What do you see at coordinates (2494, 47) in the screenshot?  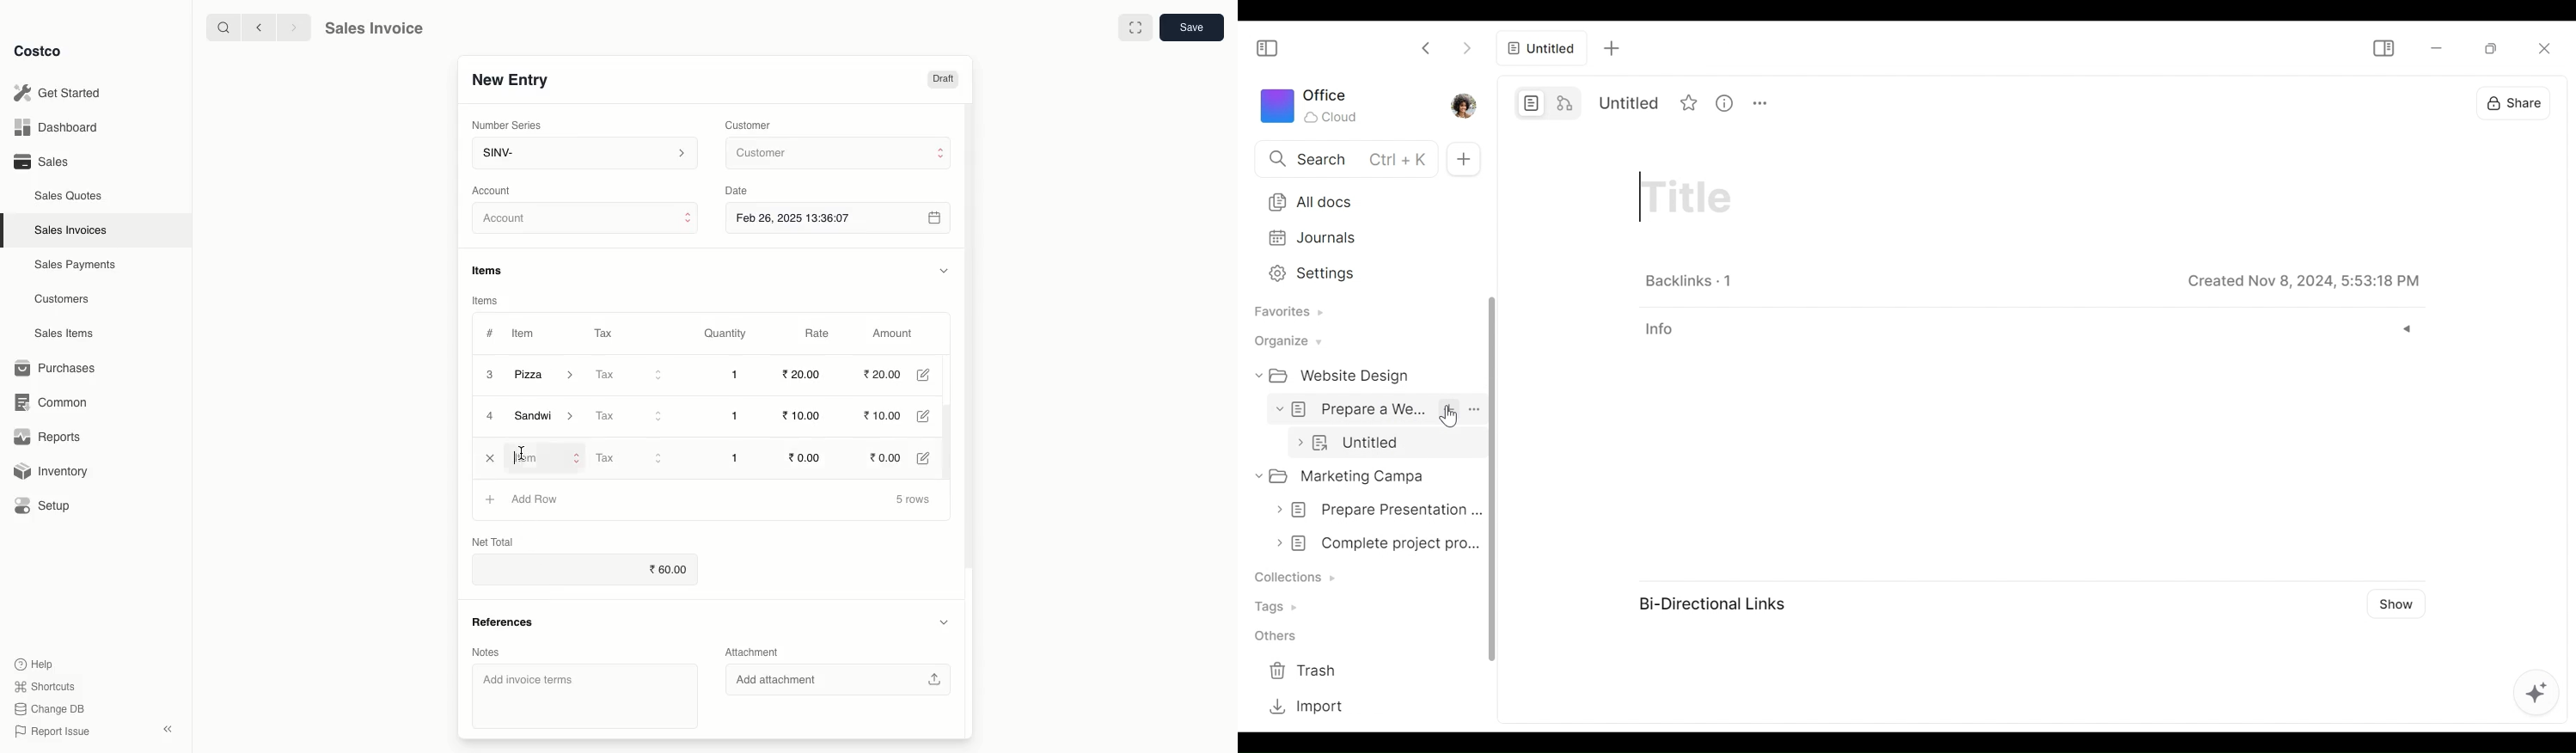 I see `Restore` at bounding box center [2494, 47].